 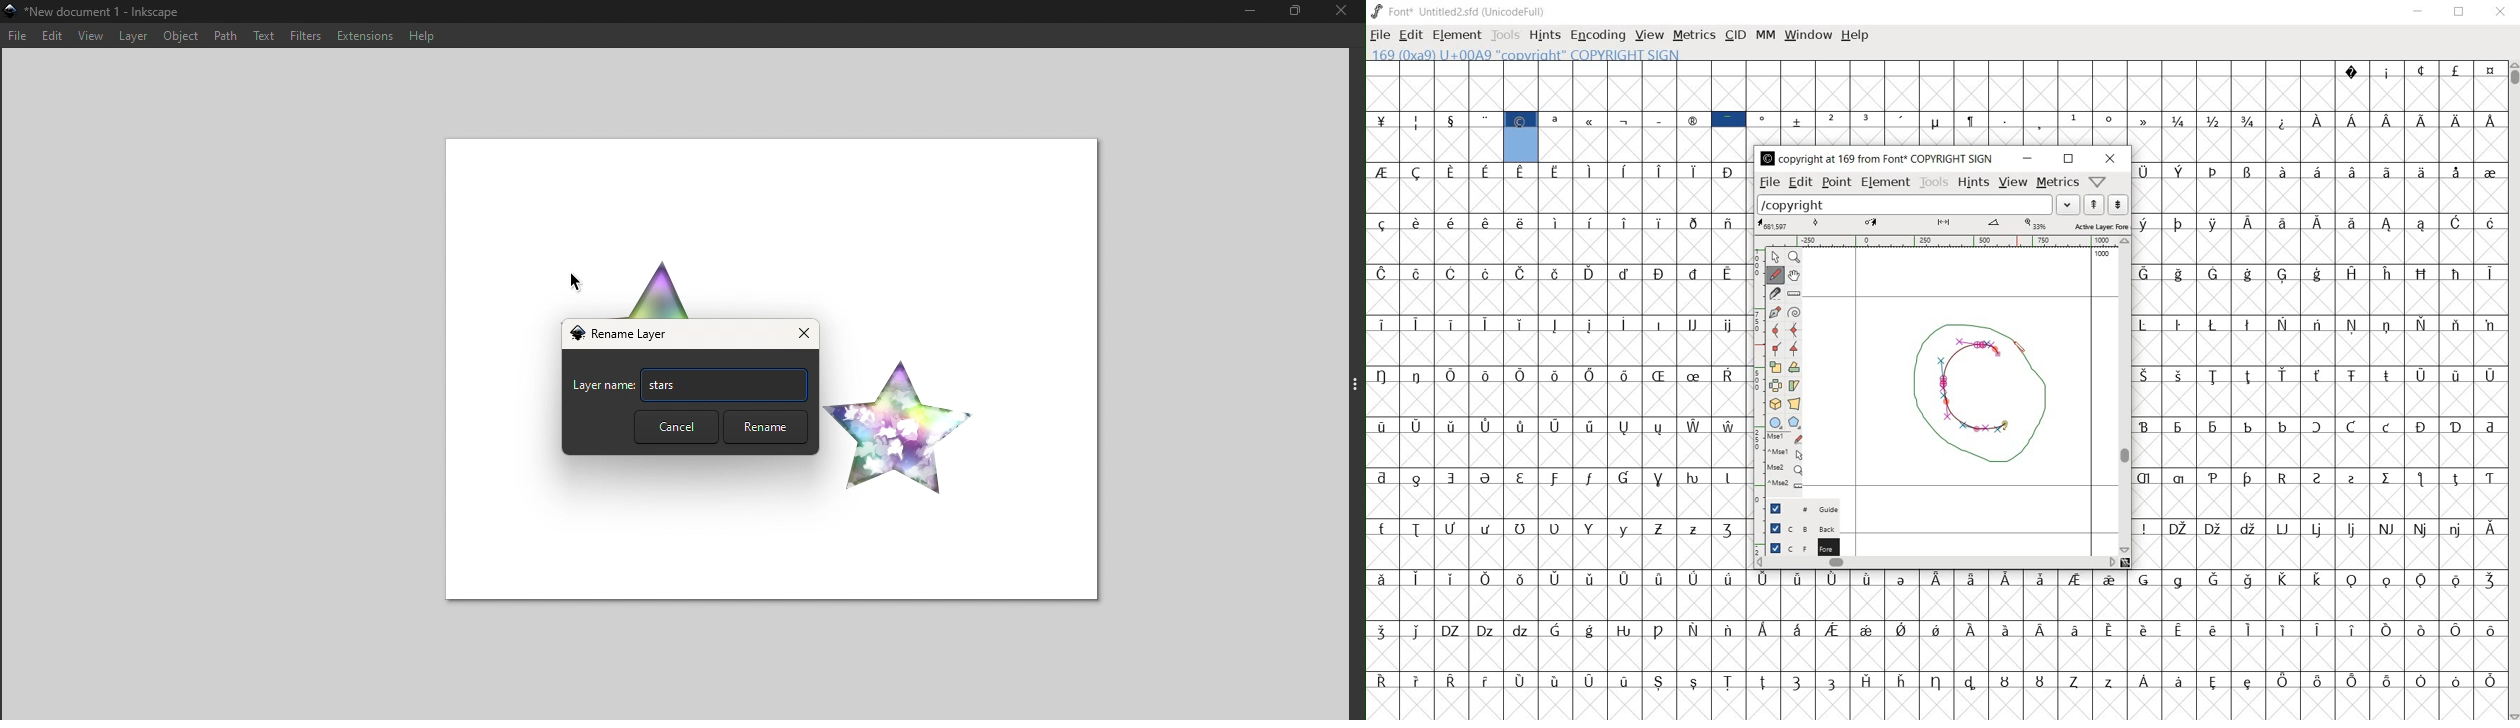 I want to click on rectangle or ellipse, so click(x=1776, y=422).